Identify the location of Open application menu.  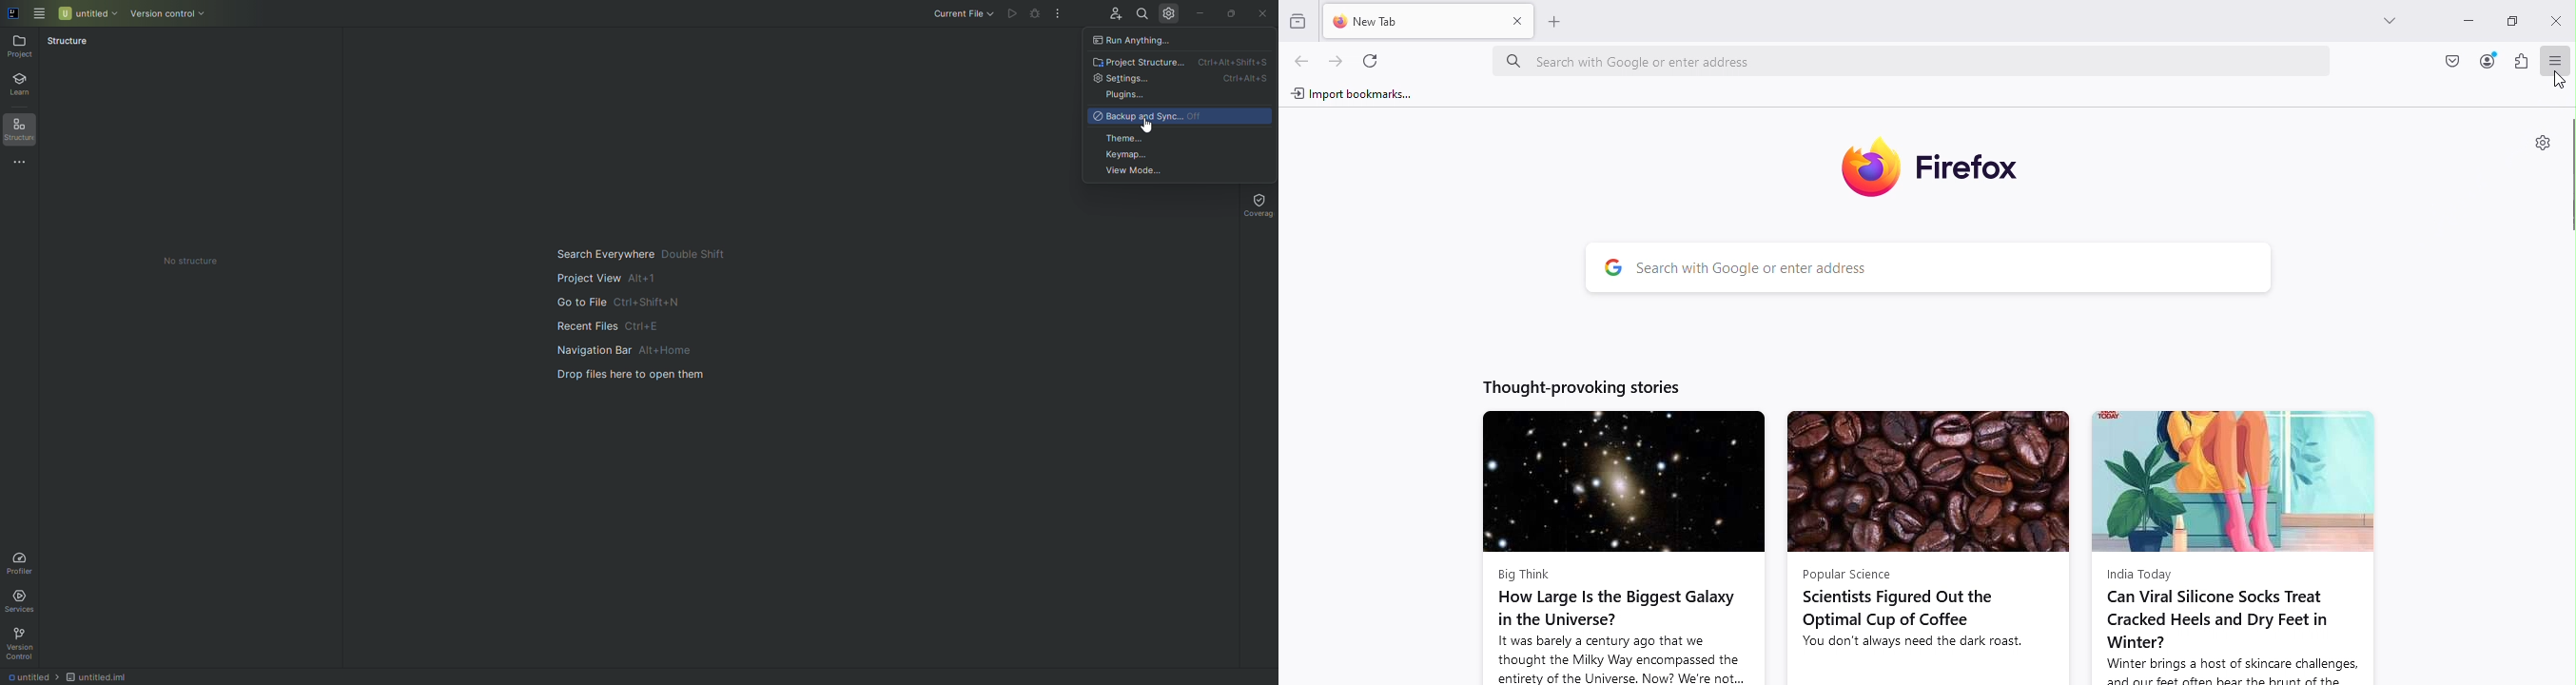
(2559, 61).